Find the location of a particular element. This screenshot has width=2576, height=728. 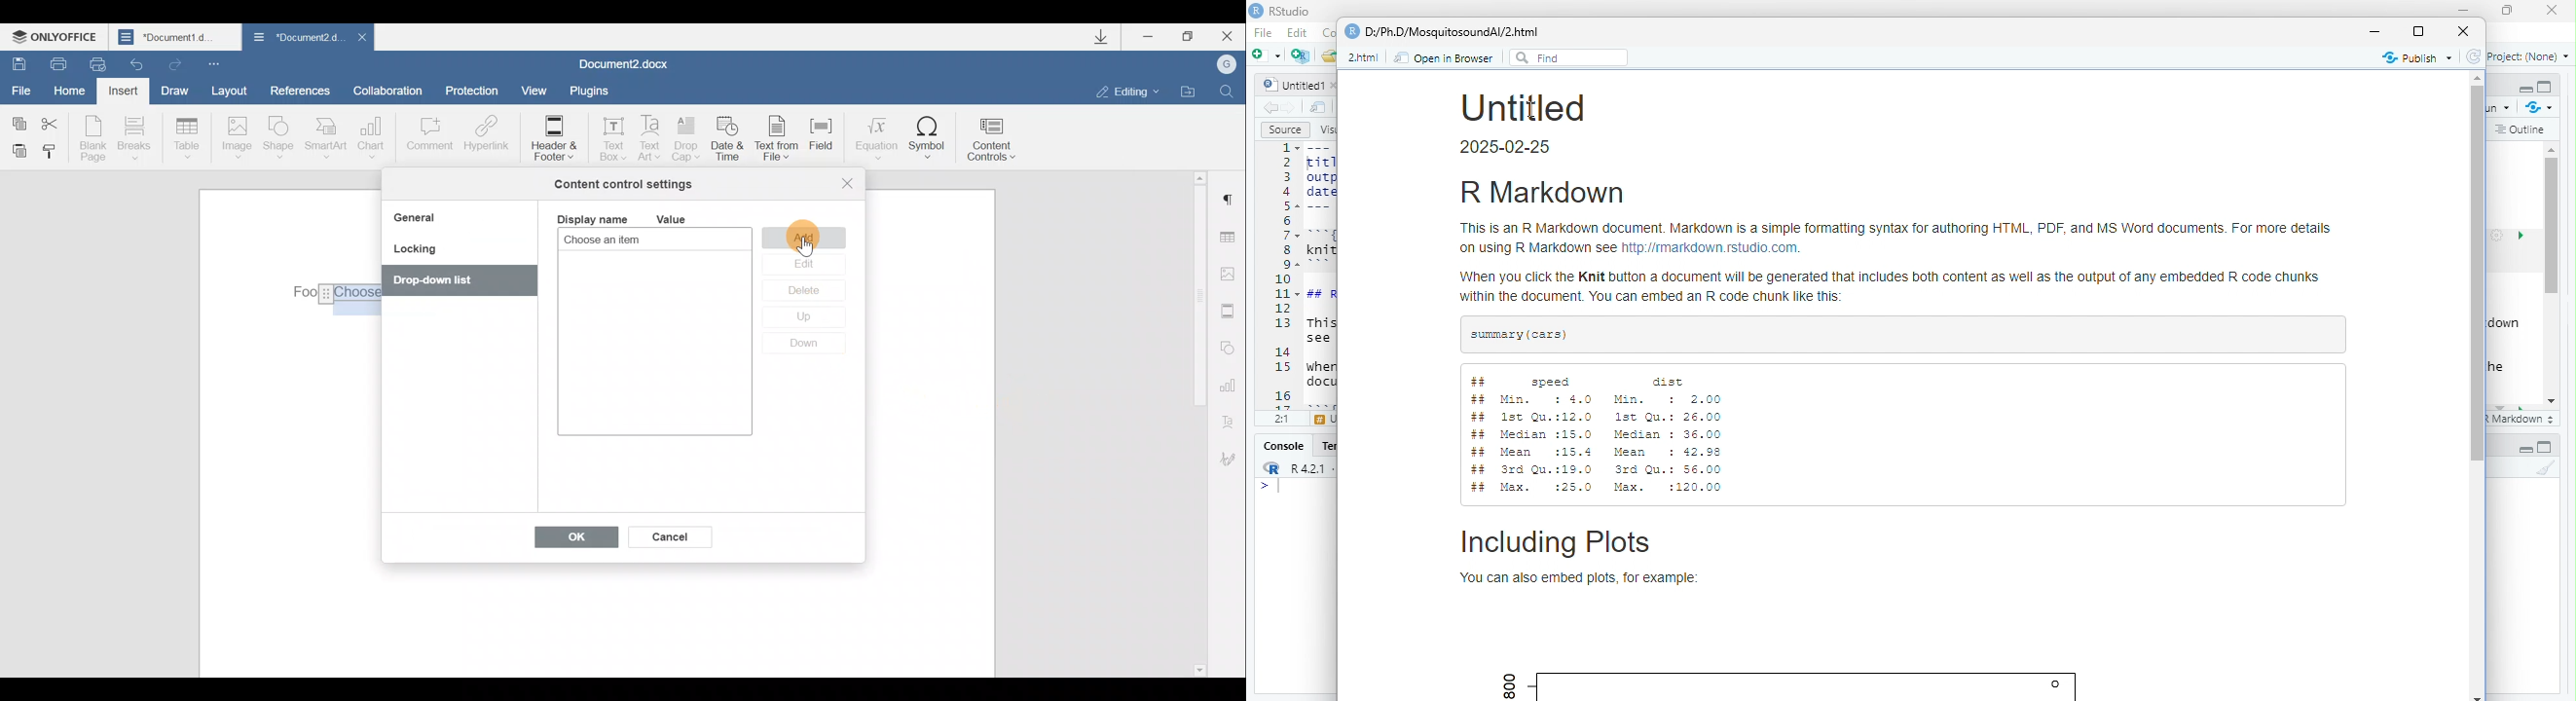

Drop cap is located at coordinates (687, 140).